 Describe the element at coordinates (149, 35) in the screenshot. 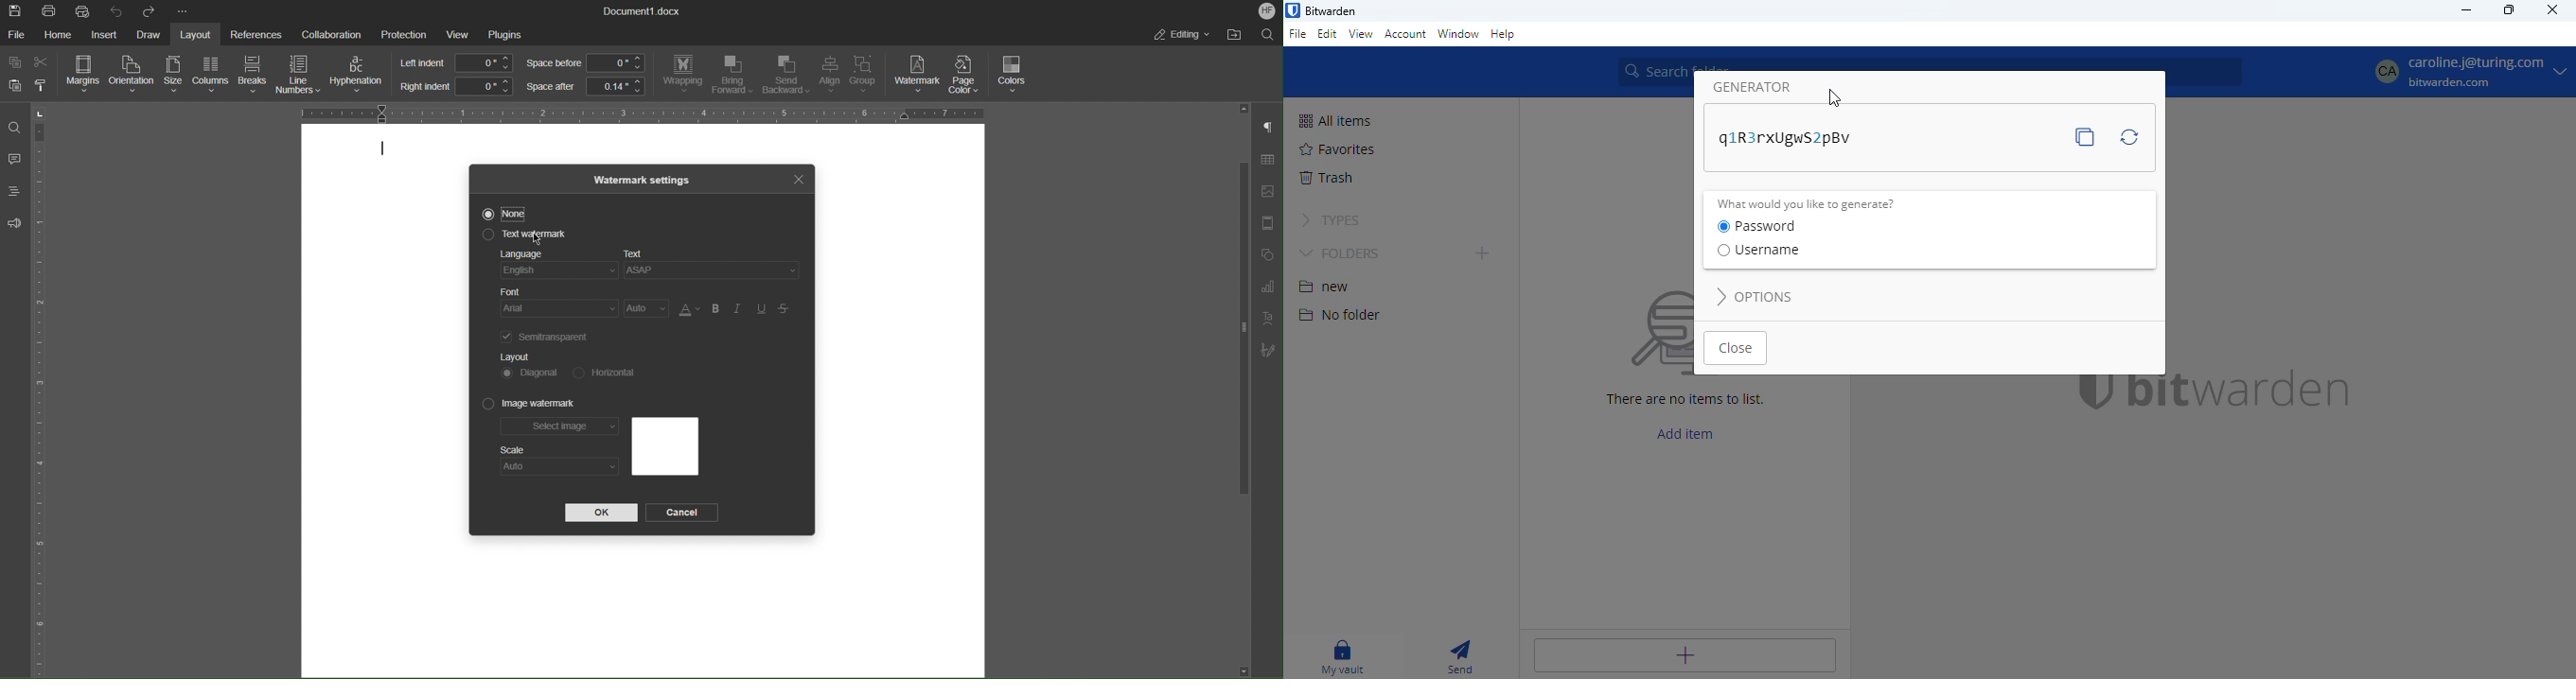

I see `Draw` at that location.